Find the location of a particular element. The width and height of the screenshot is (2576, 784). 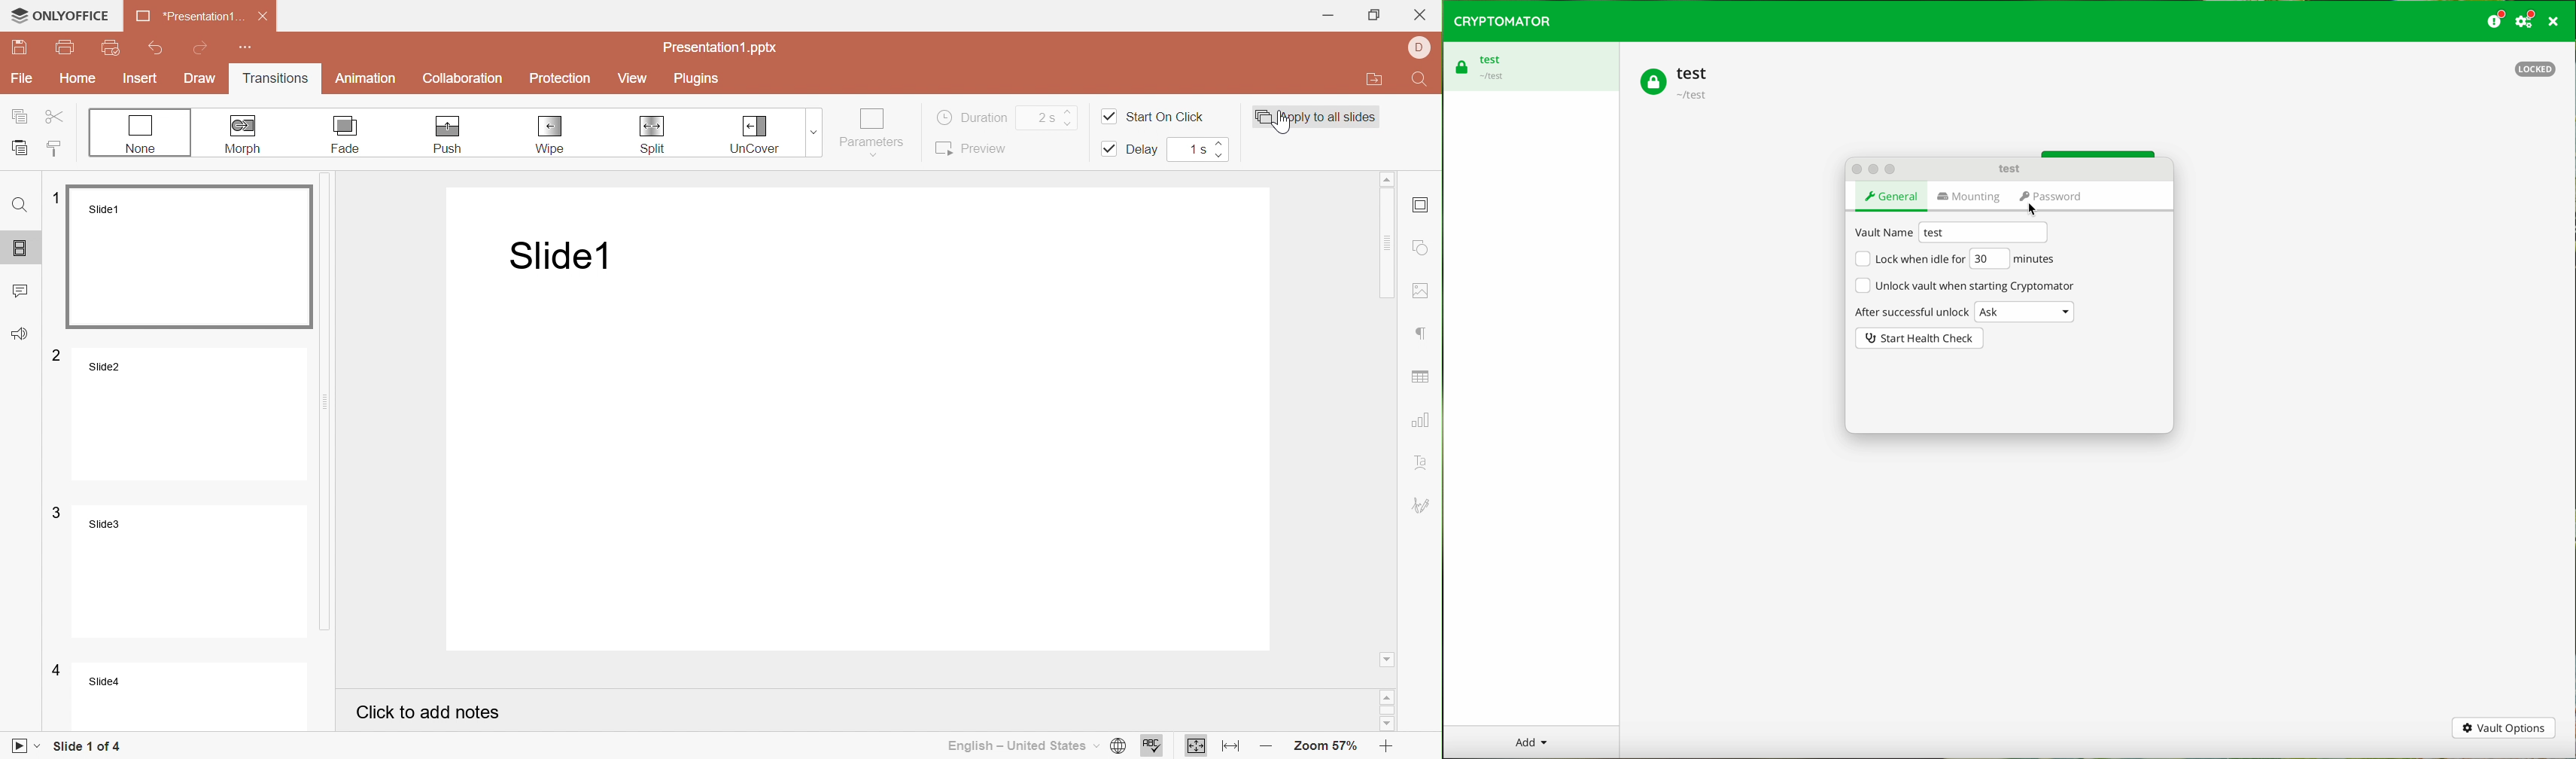

English - United States is located at coordinates (1024, 747).